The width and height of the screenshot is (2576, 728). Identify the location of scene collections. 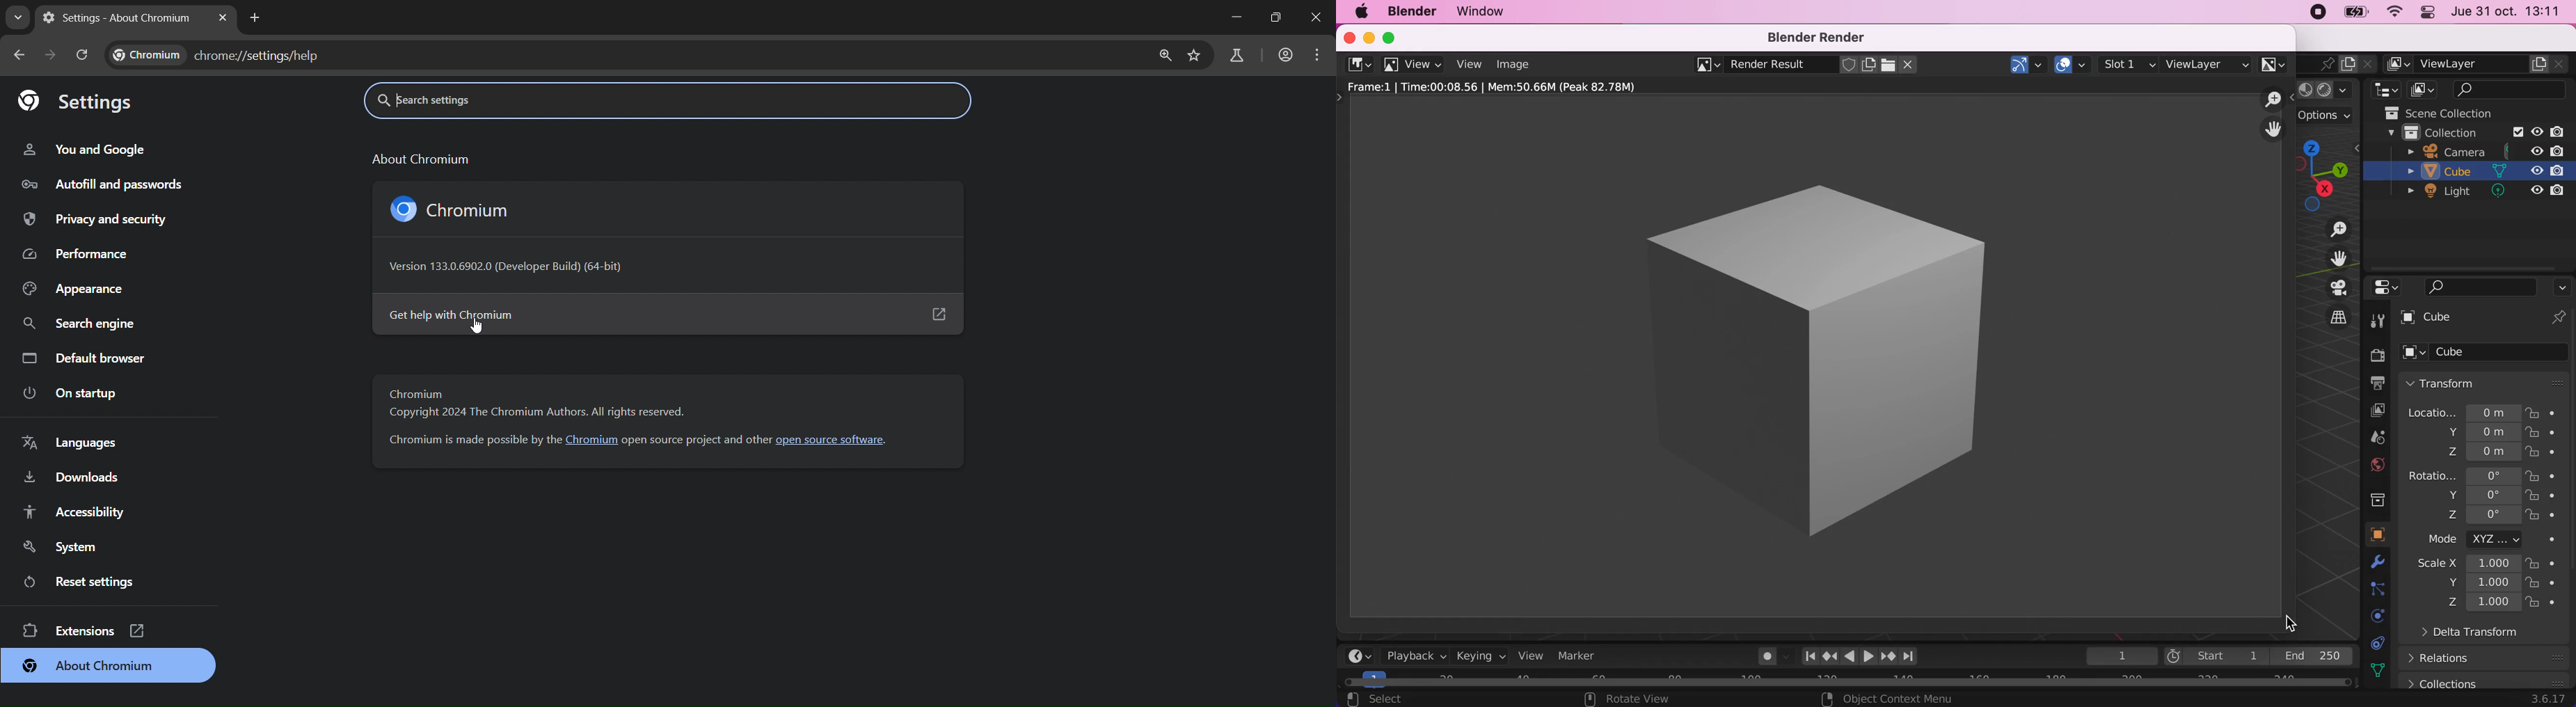
(2457, 111).